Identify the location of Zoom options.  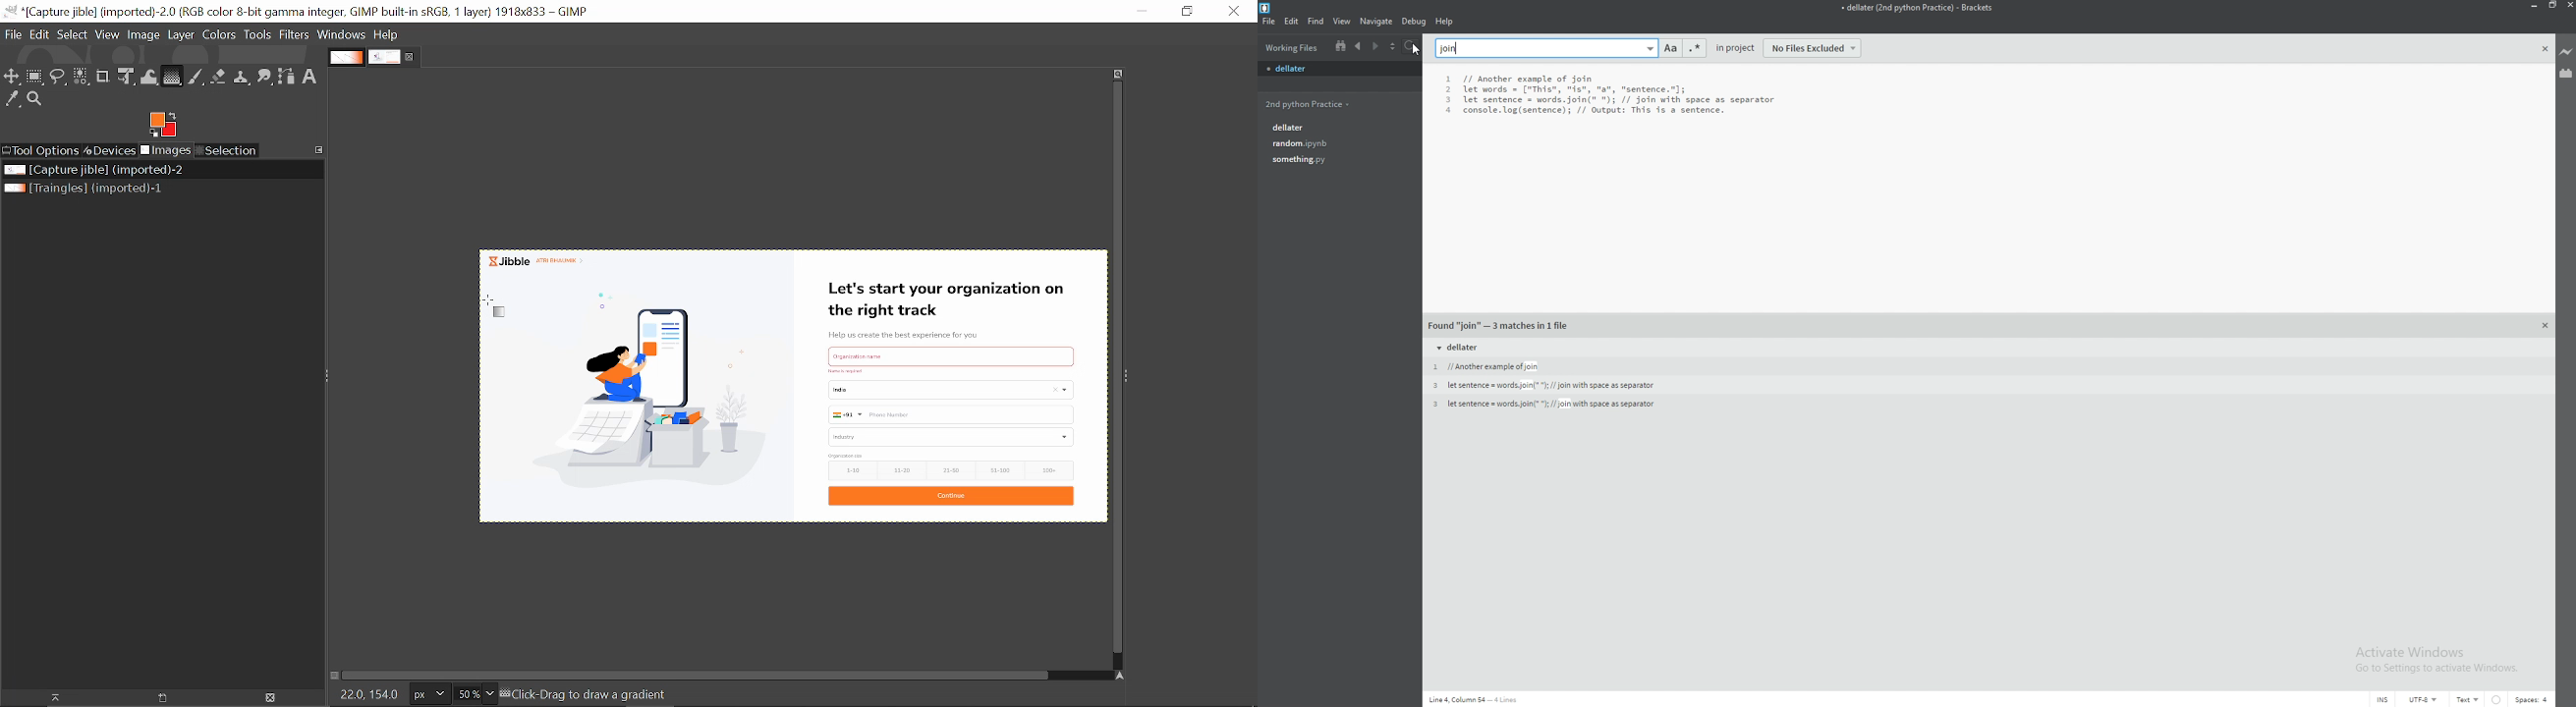
(489, 694).